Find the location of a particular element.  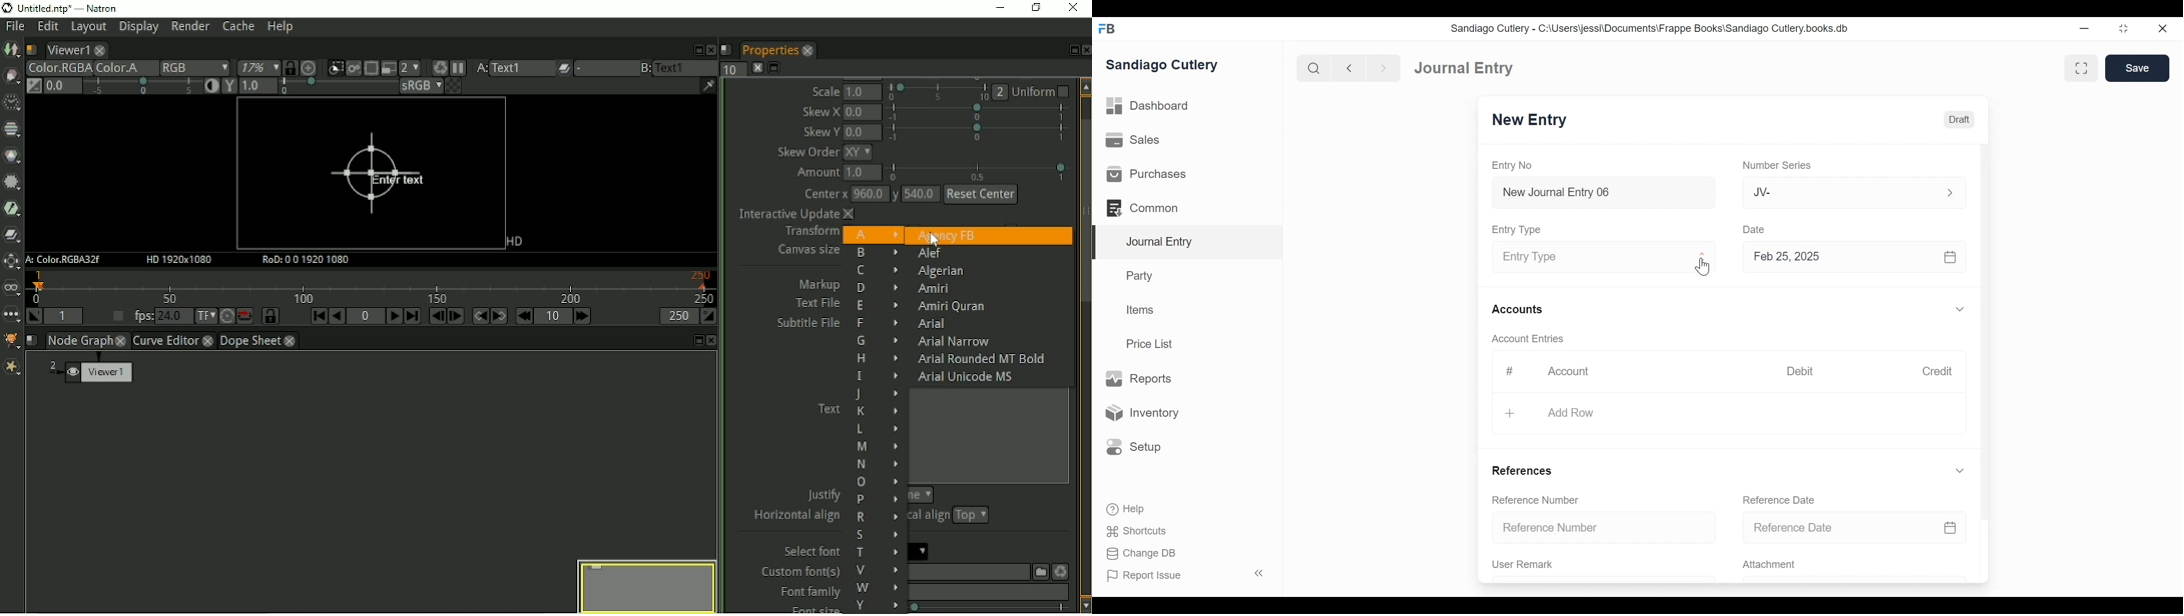

Turbo mode is located at coordinates (226, 317).